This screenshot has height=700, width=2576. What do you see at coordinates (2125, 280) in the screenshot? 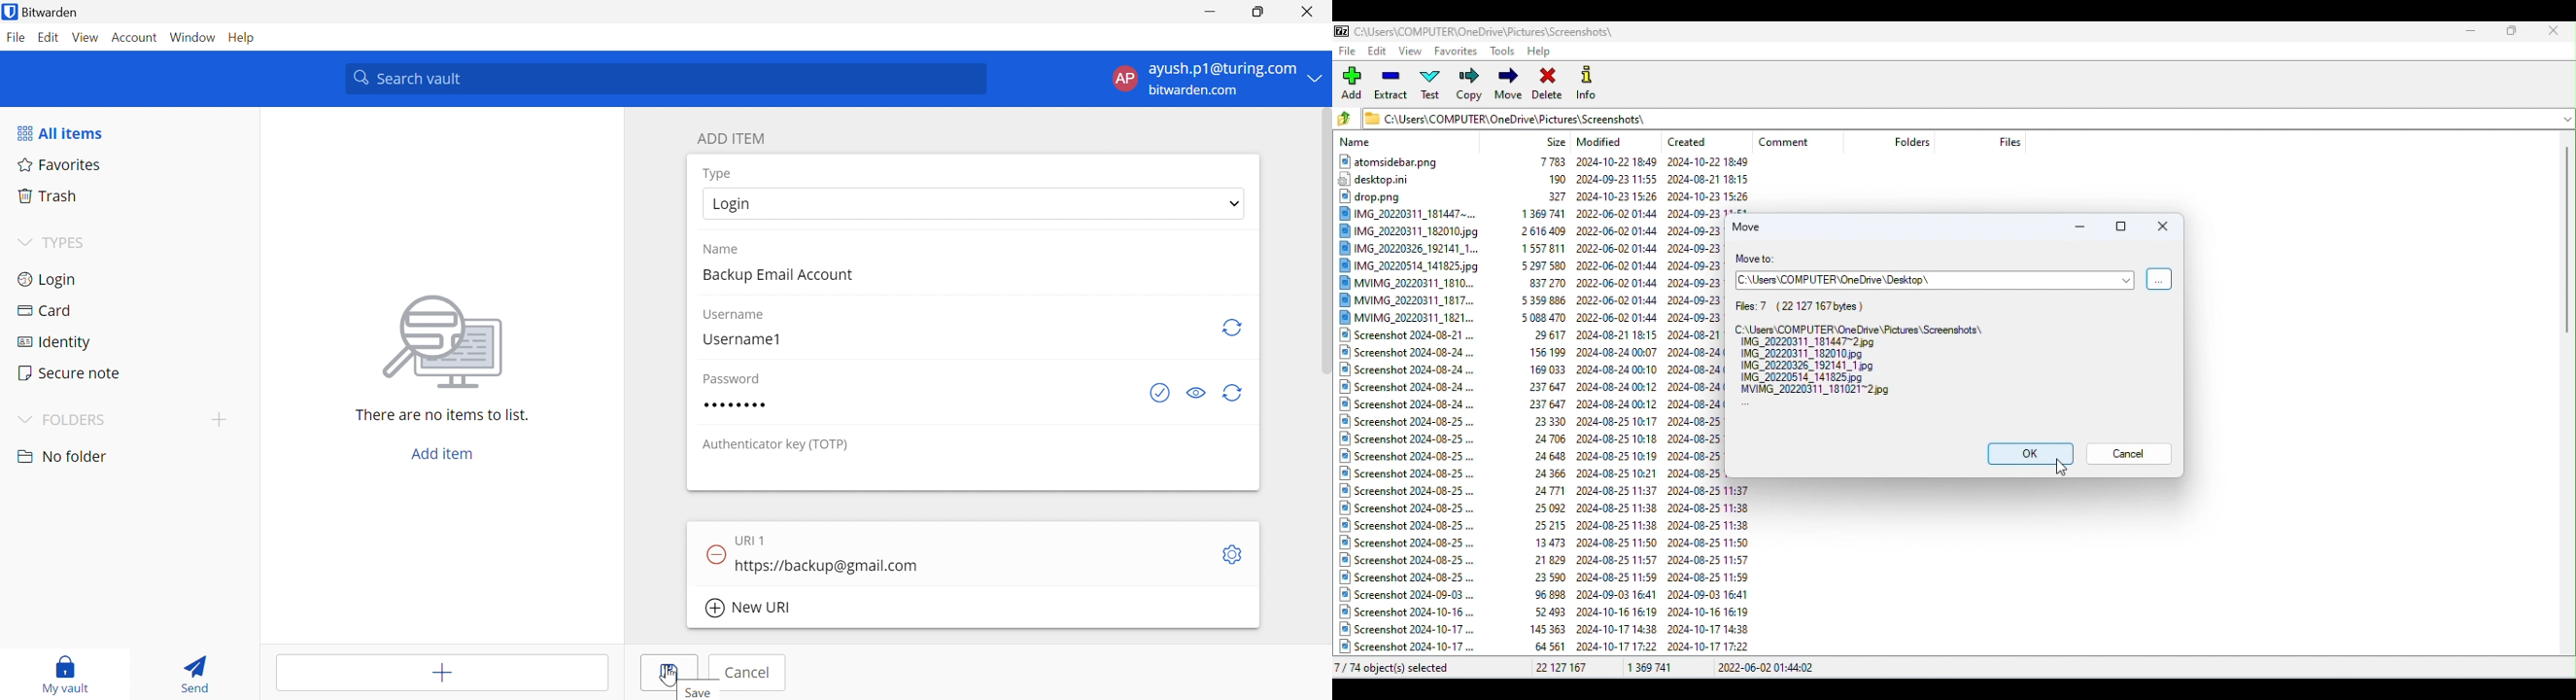
I see `Drop down` at bounding box center [2125, 280].